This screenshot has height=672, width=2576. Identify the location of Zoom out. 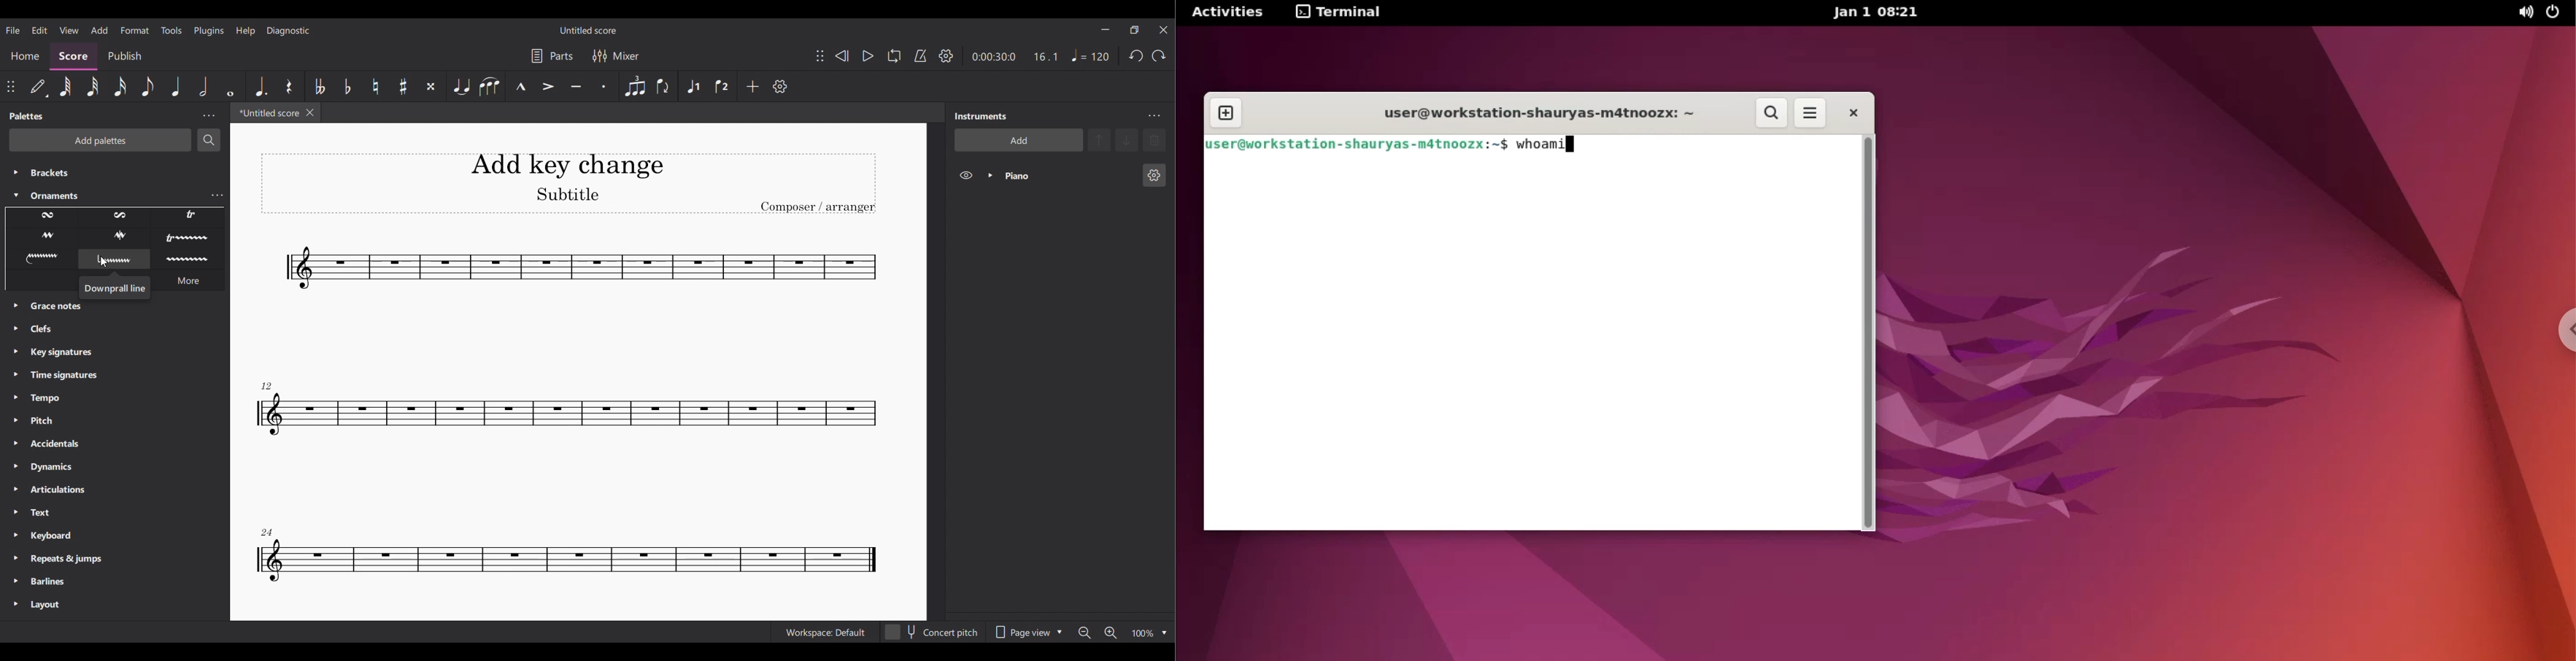
(1084, 632).